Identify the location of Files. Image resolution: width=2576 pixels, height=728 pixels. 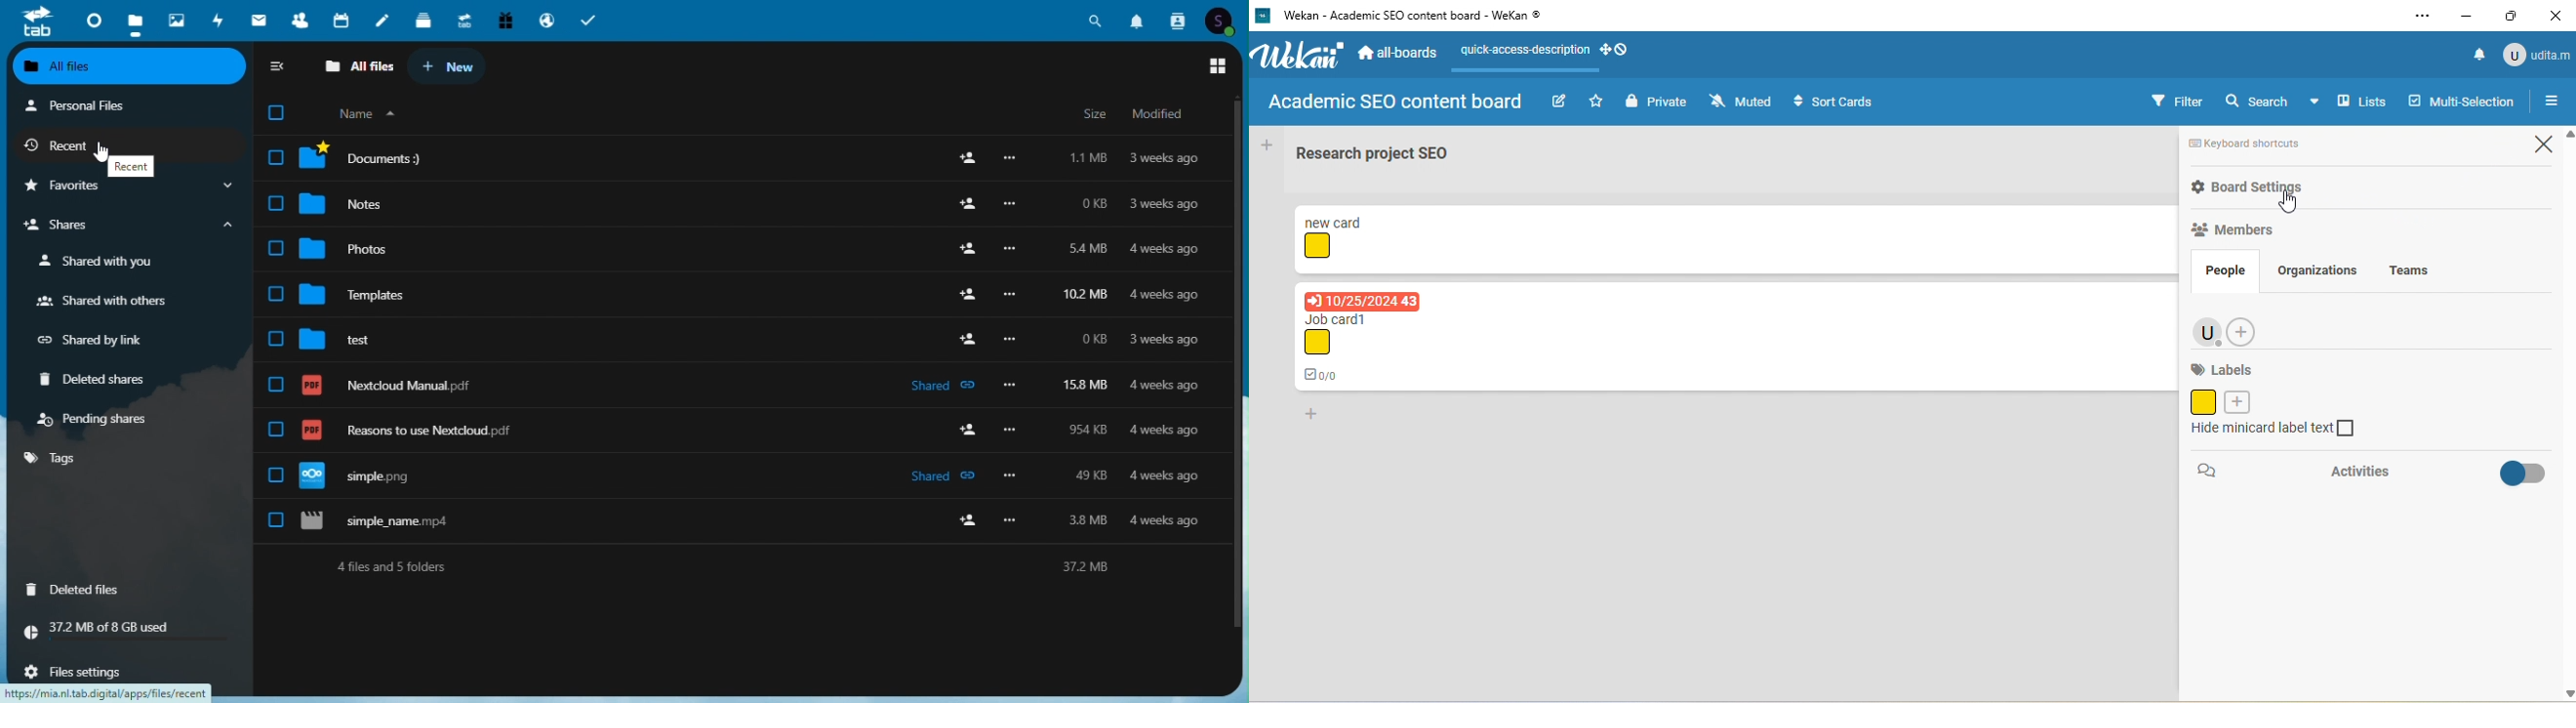
(138, 19).